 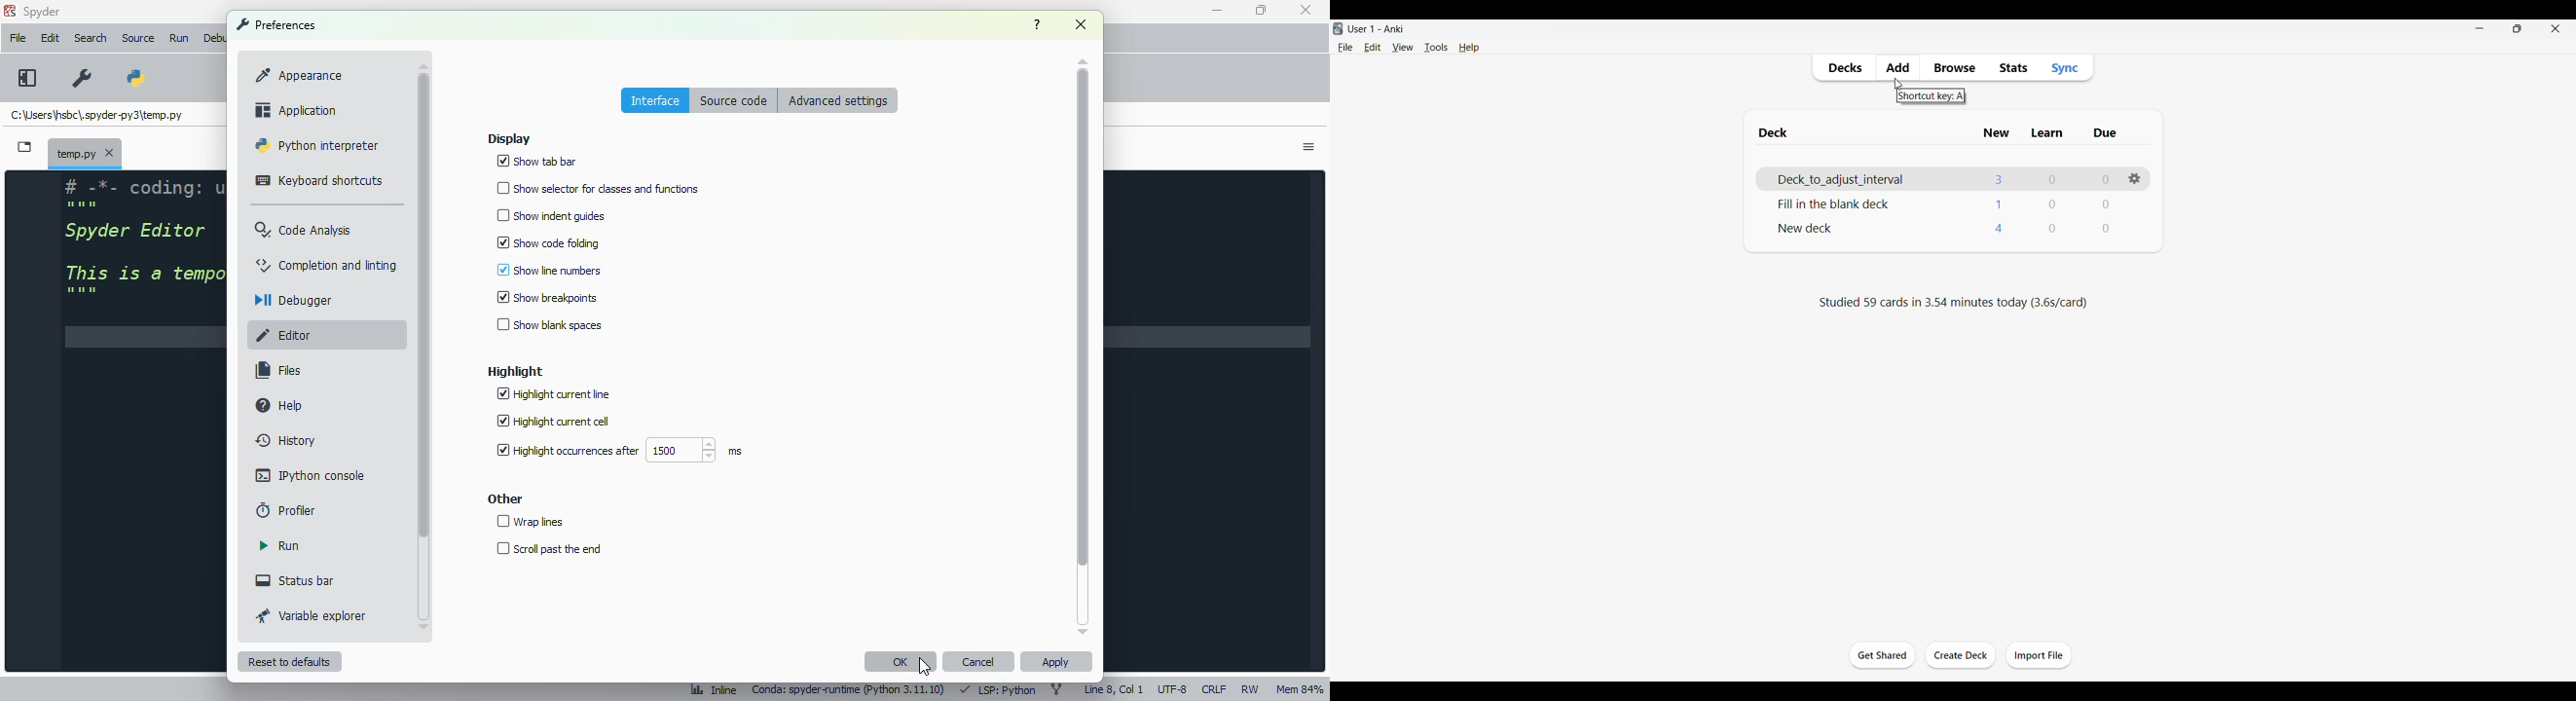 I want to click on Cursor clicking on Add, so click(x=1899, y=84).